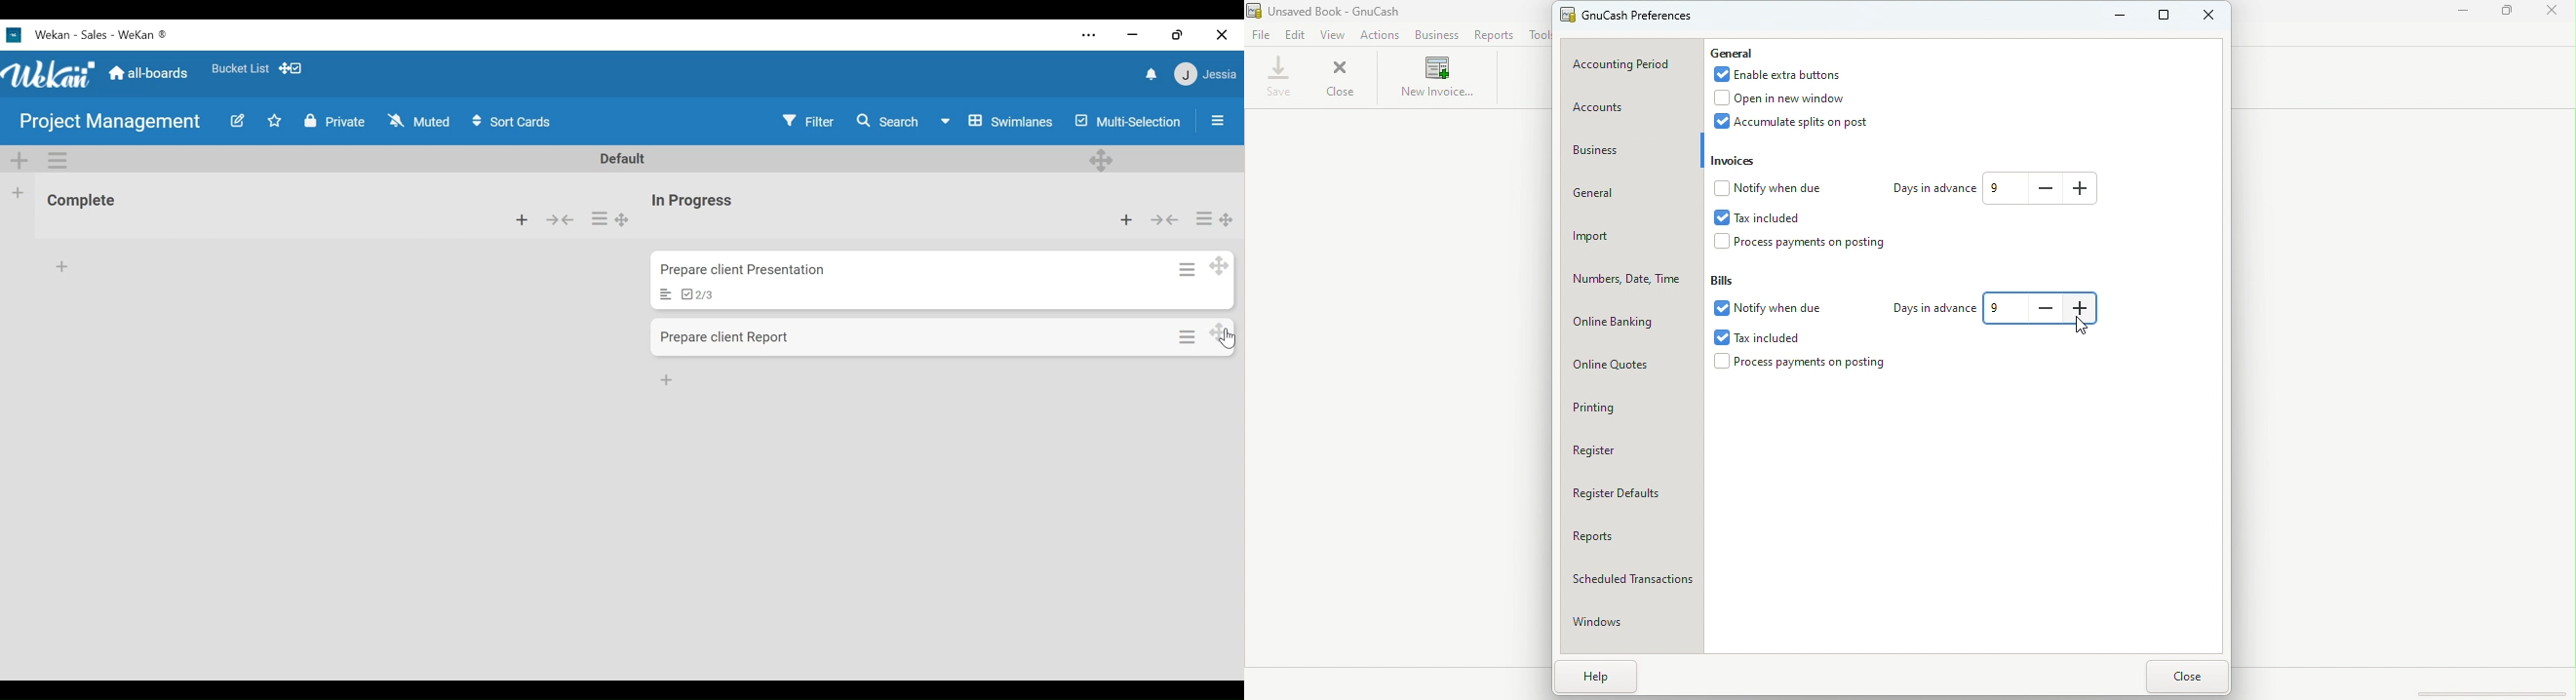 The width and height of the screenshot is (2576, 700). Describe the element at coordinates (2082, 188) in the screenshot. I see `Increase` at that location.